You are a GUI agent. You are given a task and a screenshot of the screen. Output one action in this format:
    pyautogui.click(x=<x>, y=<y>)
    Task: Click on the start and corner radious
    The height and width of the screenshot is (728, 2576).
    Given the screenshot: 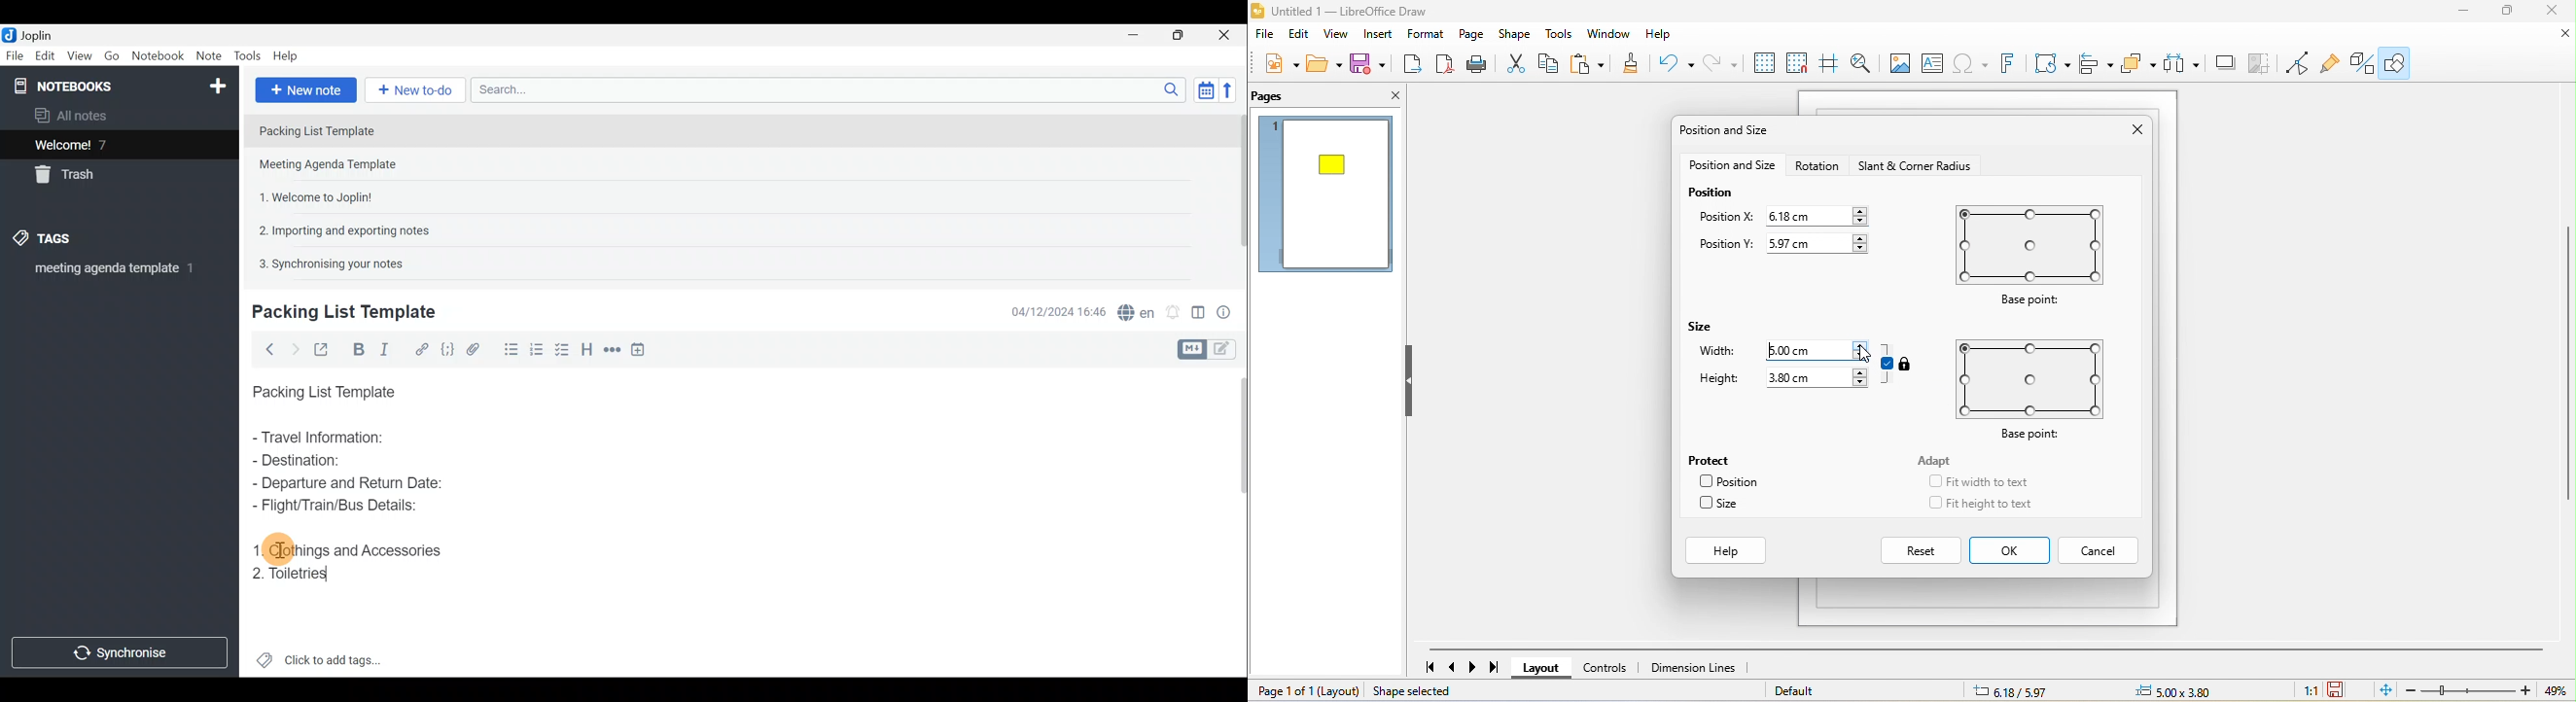 What is the action you would take?
    pyautogui.click(x=1917, y=166)
    